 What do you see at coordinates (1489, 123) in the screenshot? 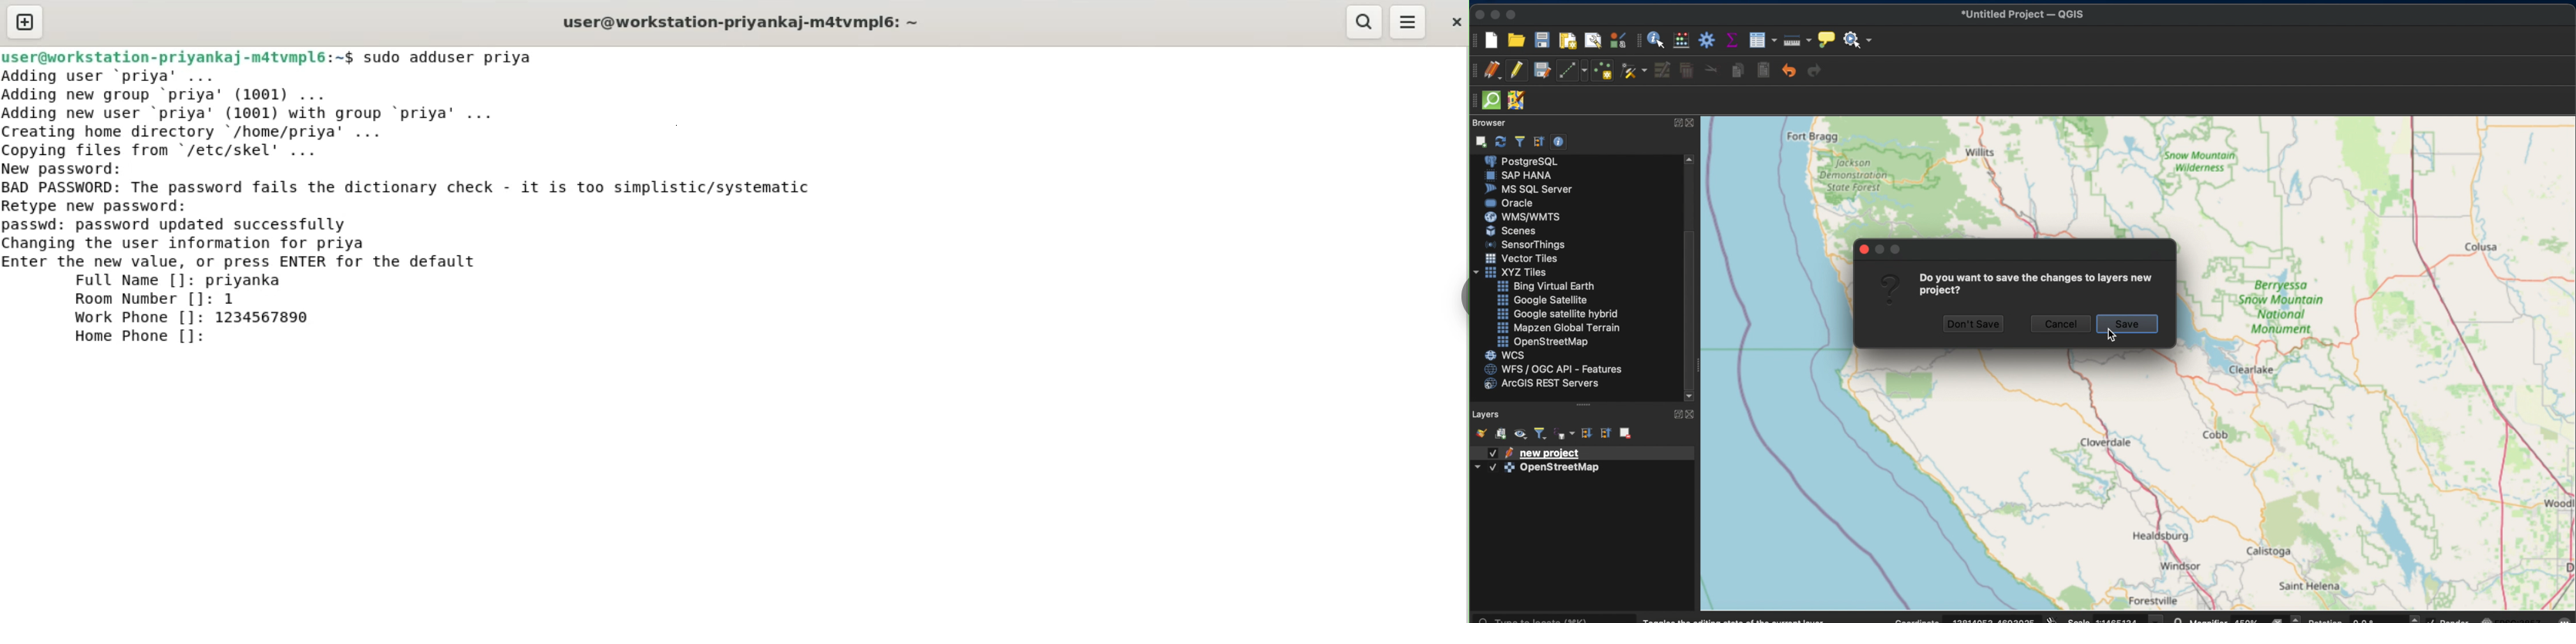
I see `browser` at bounding box center [1489, 123].